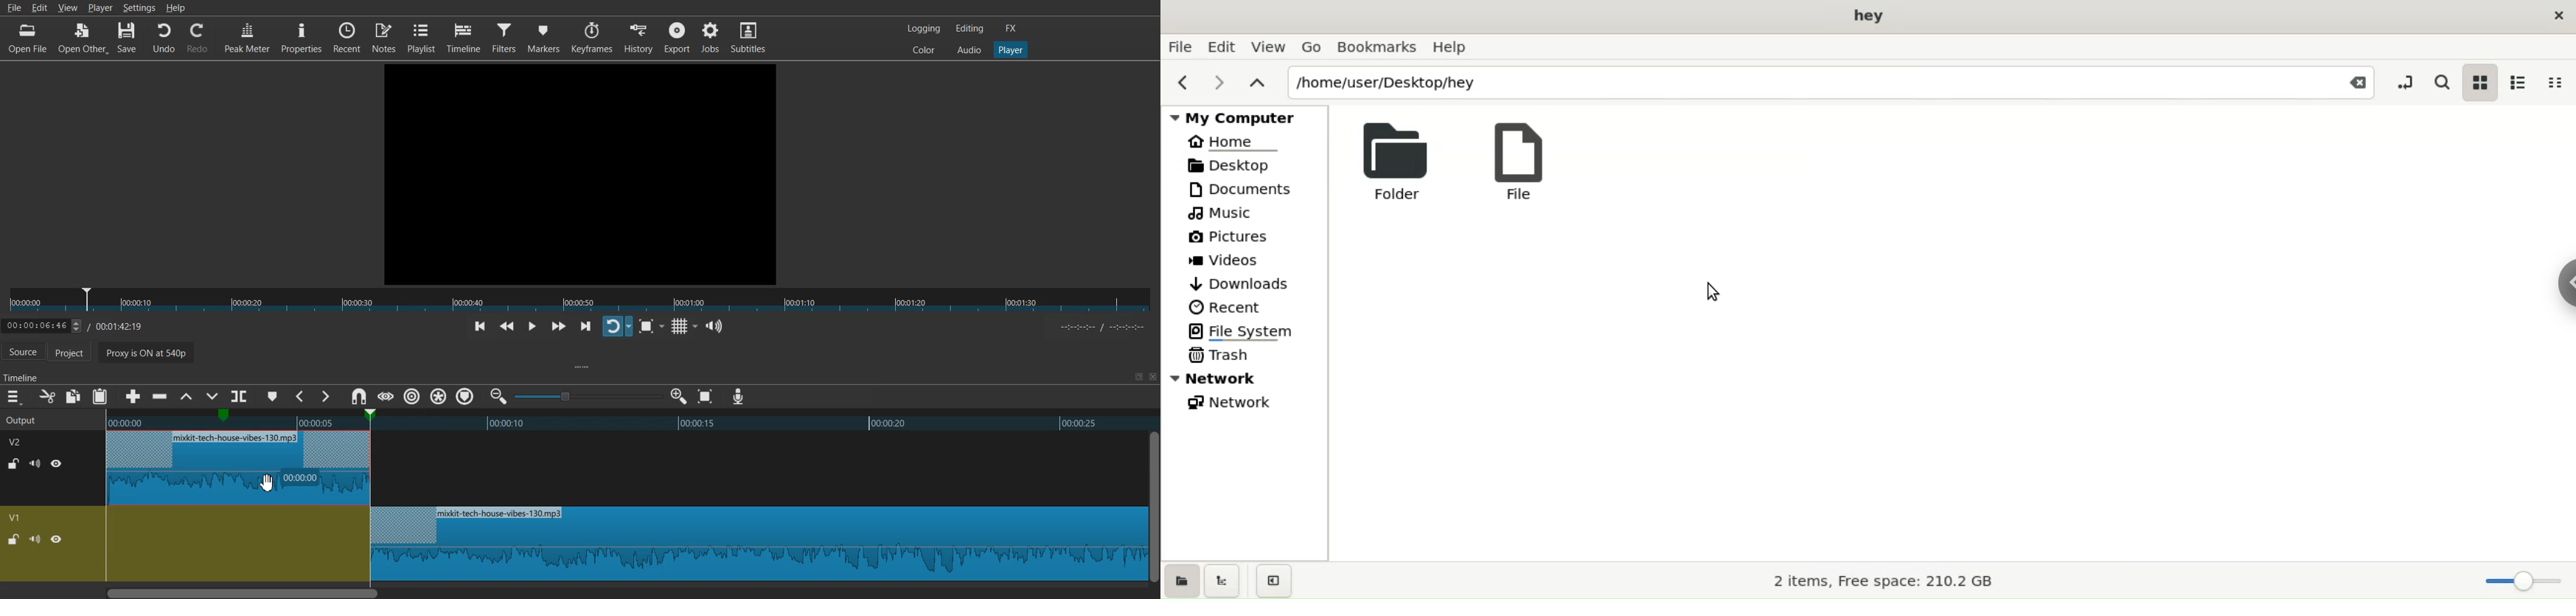 Image resolution: width=2576 pixels, height=616 pixels. What do you see at coordinates (1154, 506) in the screenshot?
I see `Vertical Scroll bar` at bounding box center [1154, 506].